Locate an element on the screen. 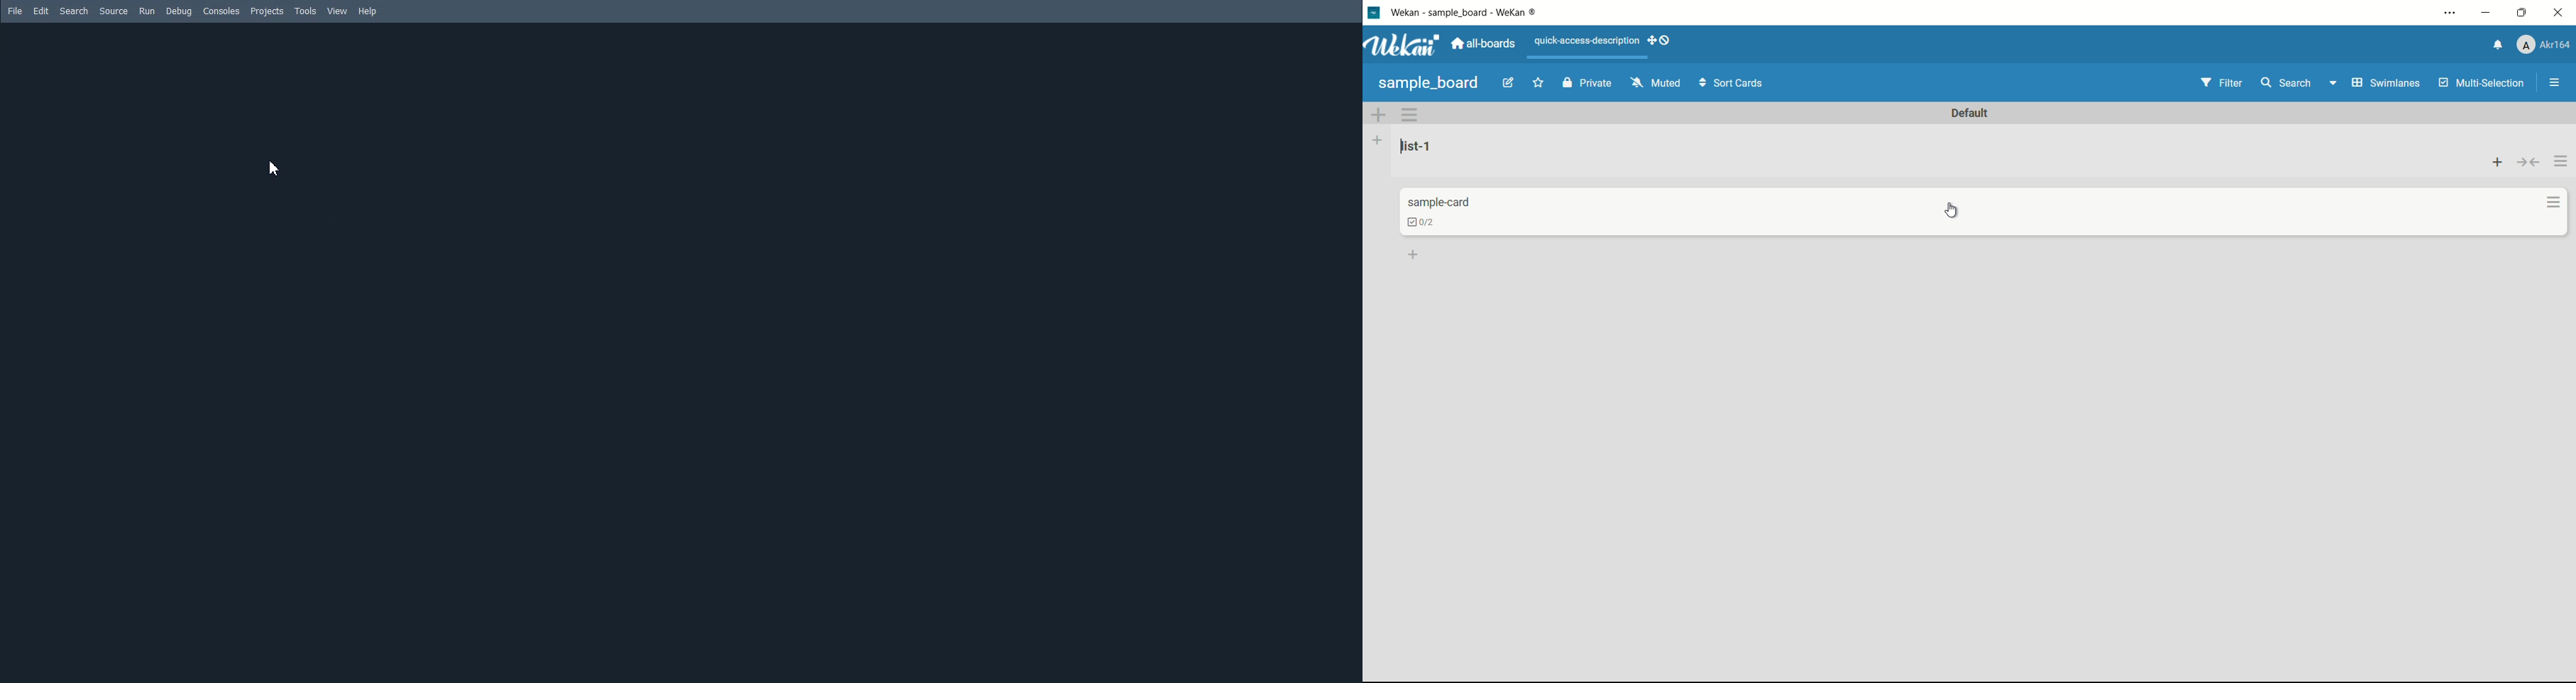 The height and width of the screenshot is (700, 2576). card actions is located at coordinates (2553, 203).